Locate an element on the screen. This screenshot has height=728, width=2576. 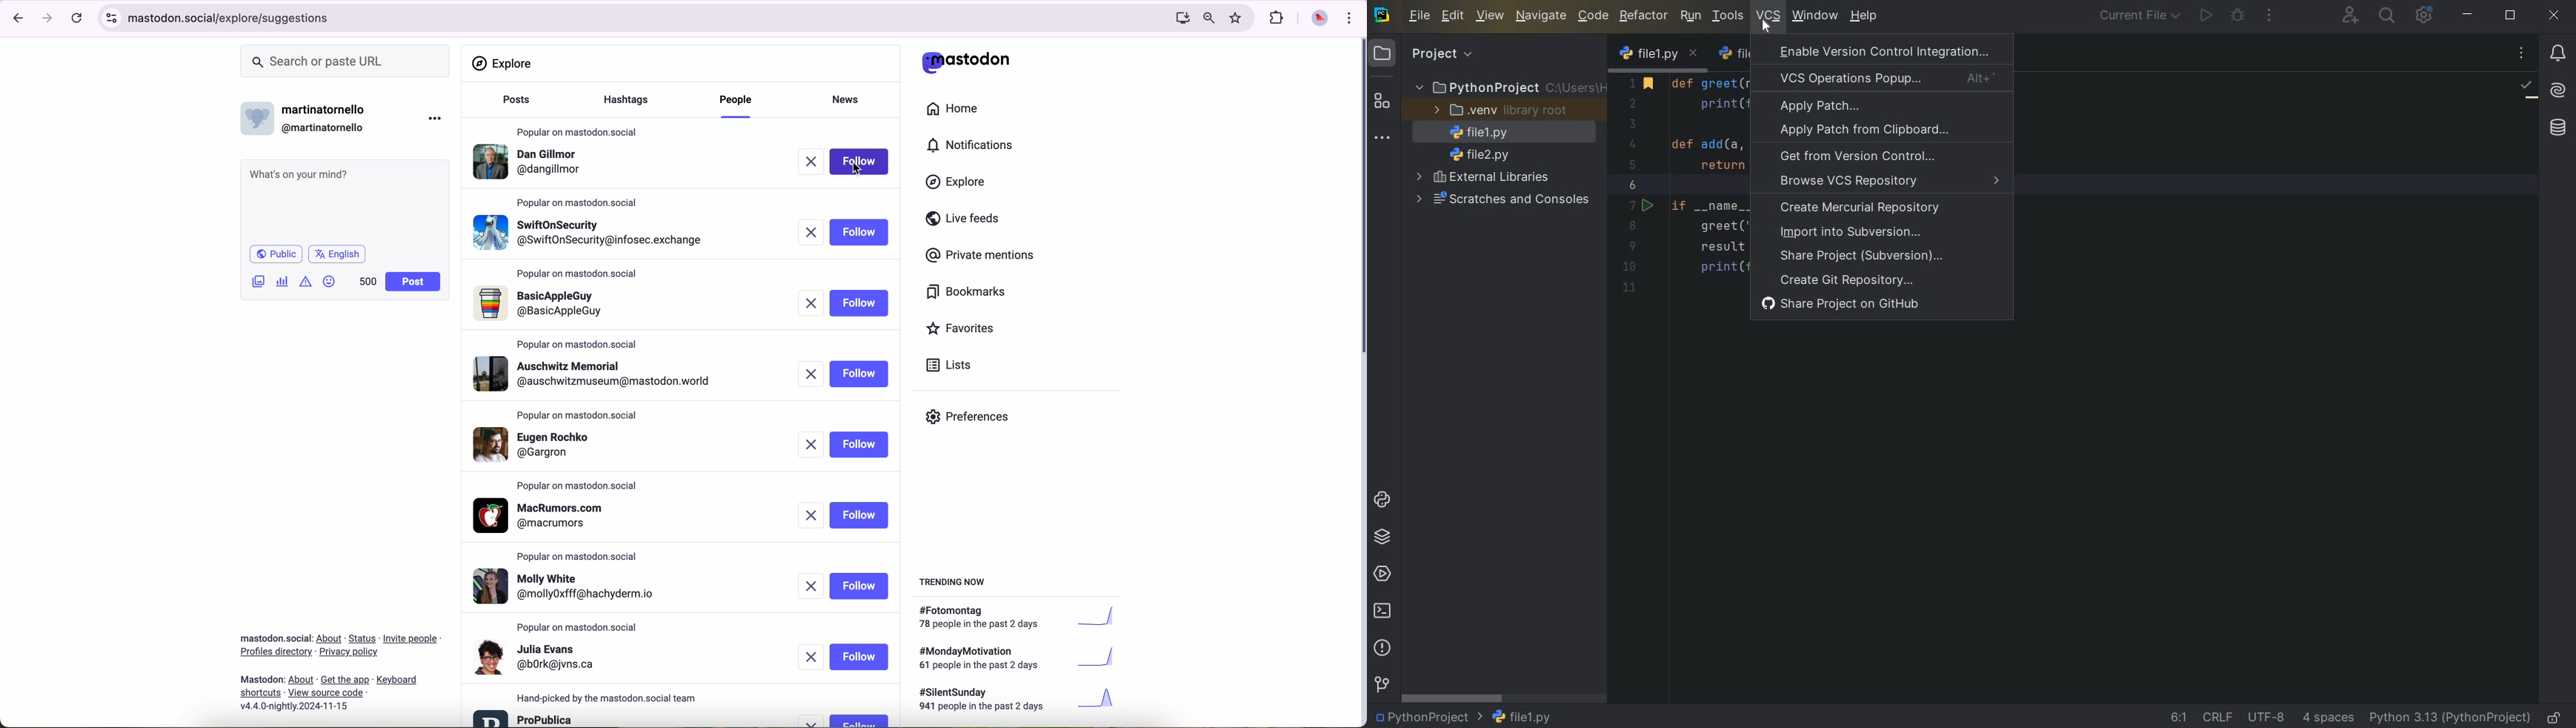
Project is located at coordinates (1442, 54).